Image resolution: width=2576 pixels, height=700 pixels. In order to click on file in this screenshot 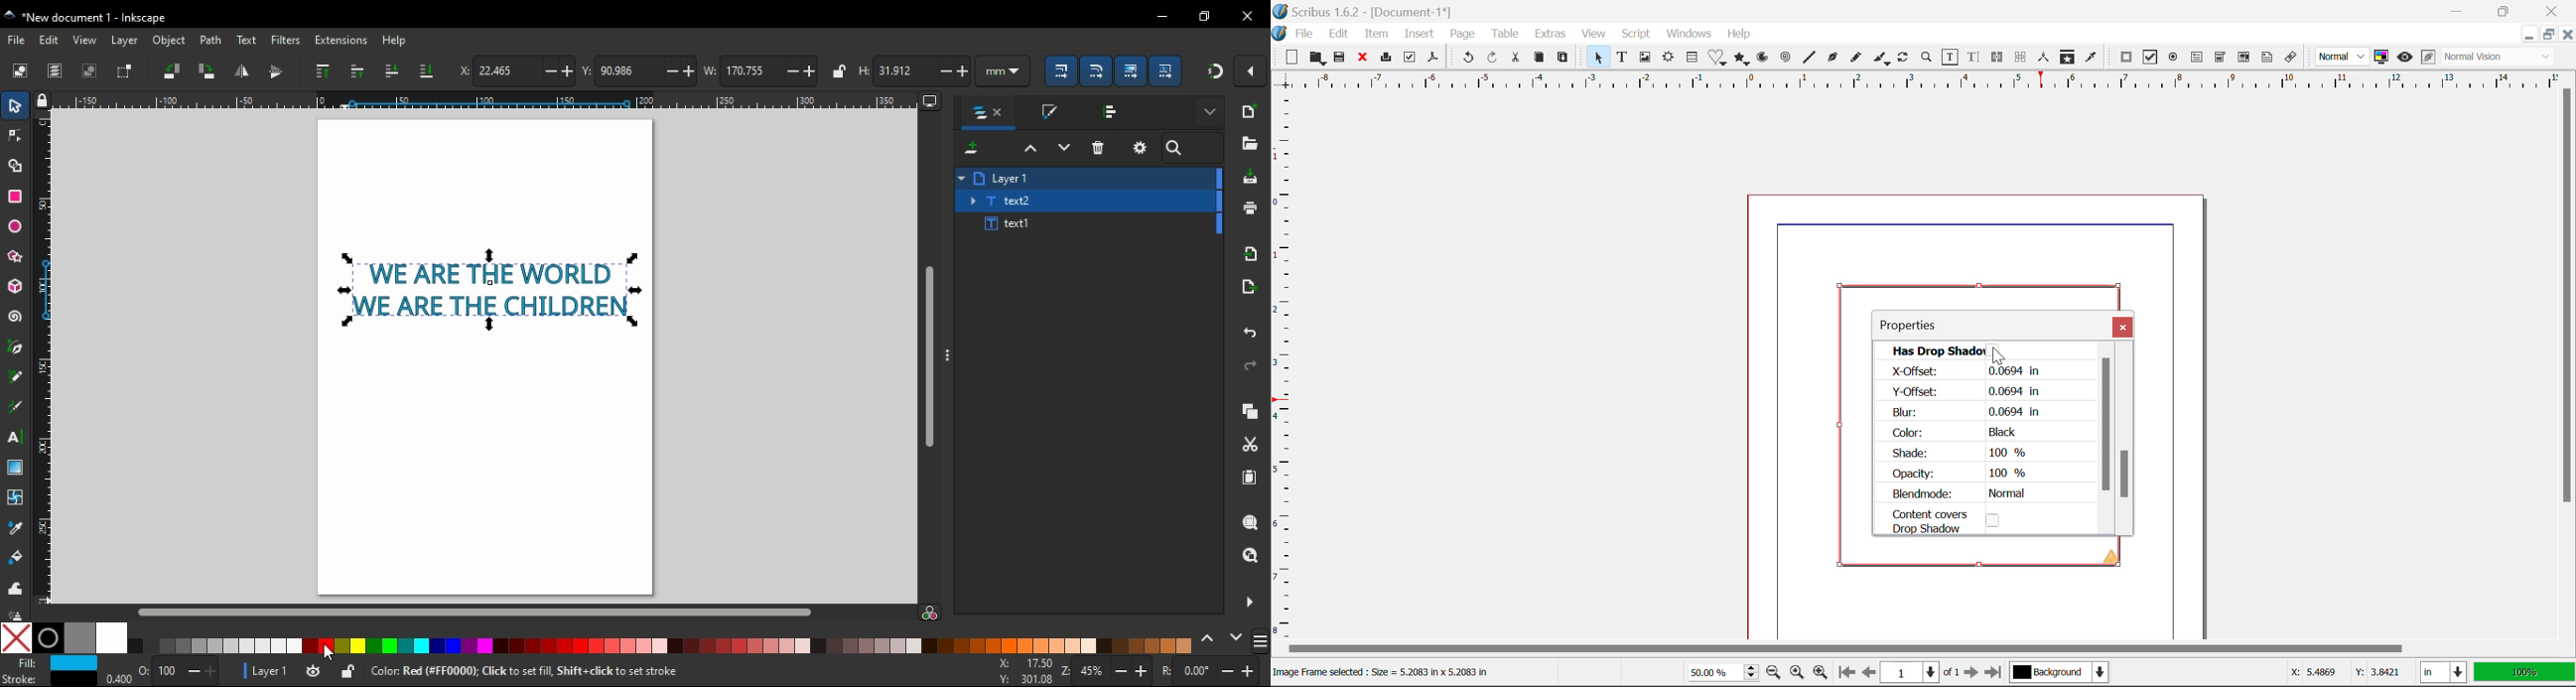, I will do `click(16, 39)`.